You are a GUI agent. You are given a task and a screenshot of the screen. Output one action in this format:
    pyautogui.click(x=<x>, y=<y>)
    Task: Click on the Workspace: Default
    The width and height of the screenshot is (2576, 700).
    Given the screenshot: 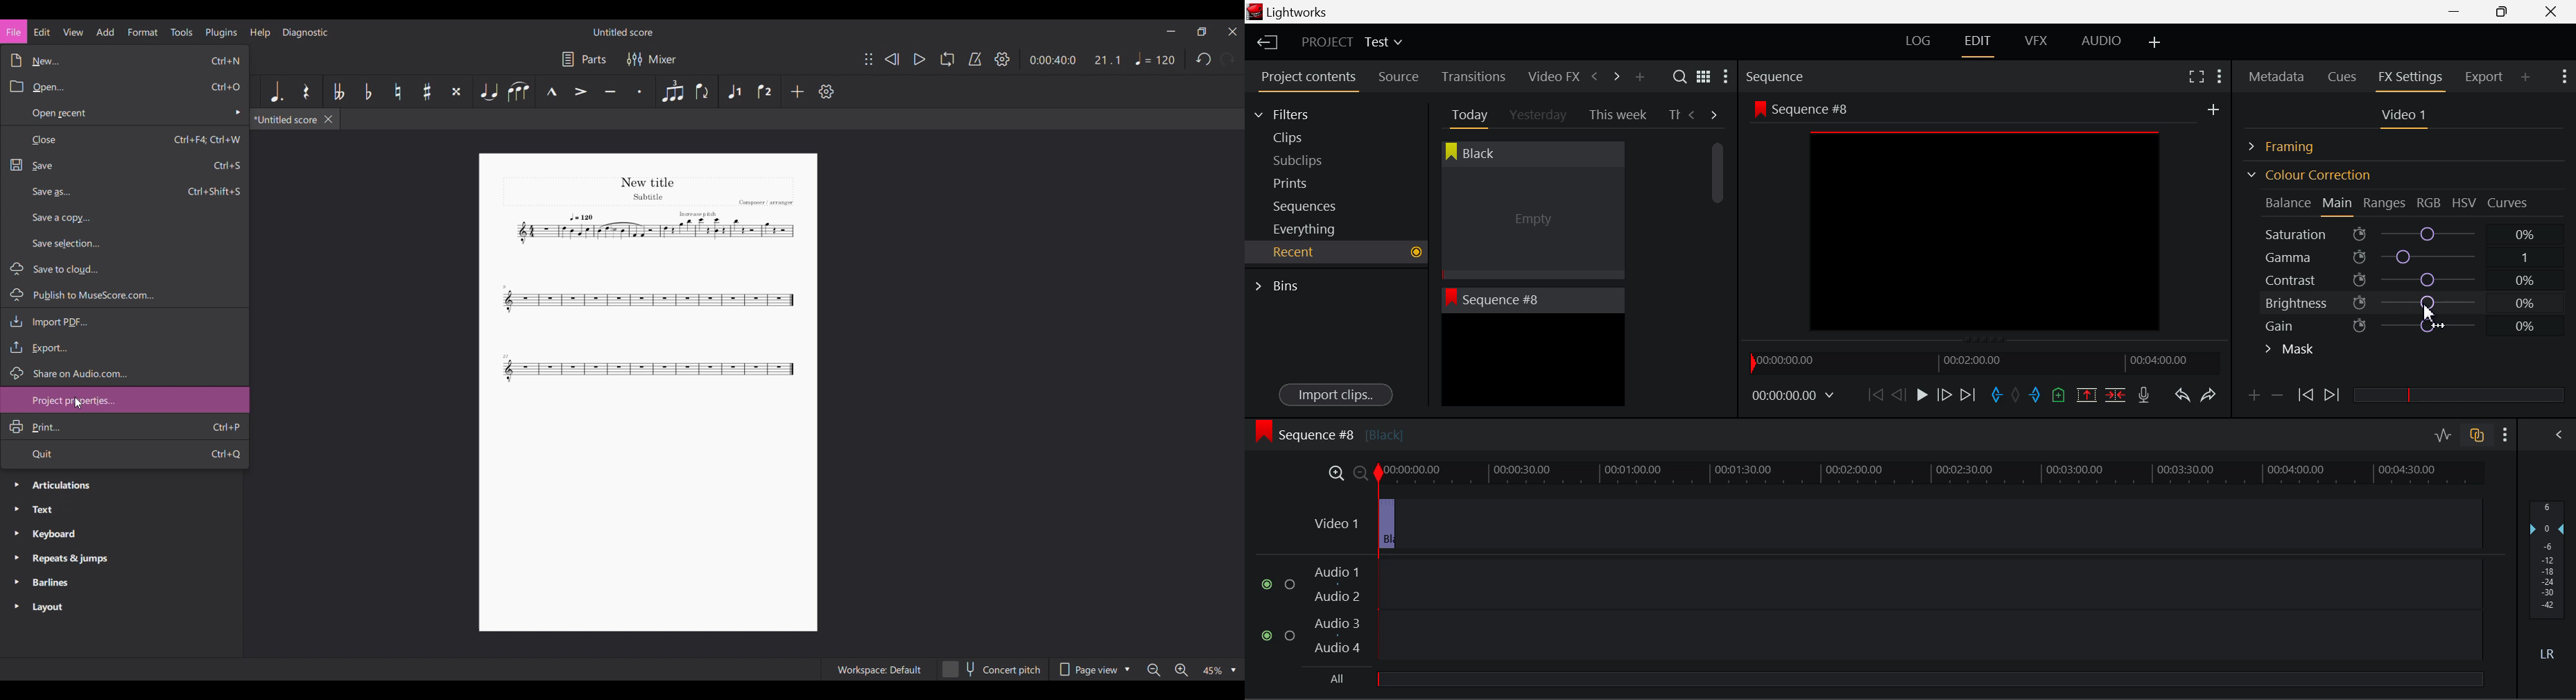 What is the action you would take?
    pyautogui.click(x=878, y=669)
    